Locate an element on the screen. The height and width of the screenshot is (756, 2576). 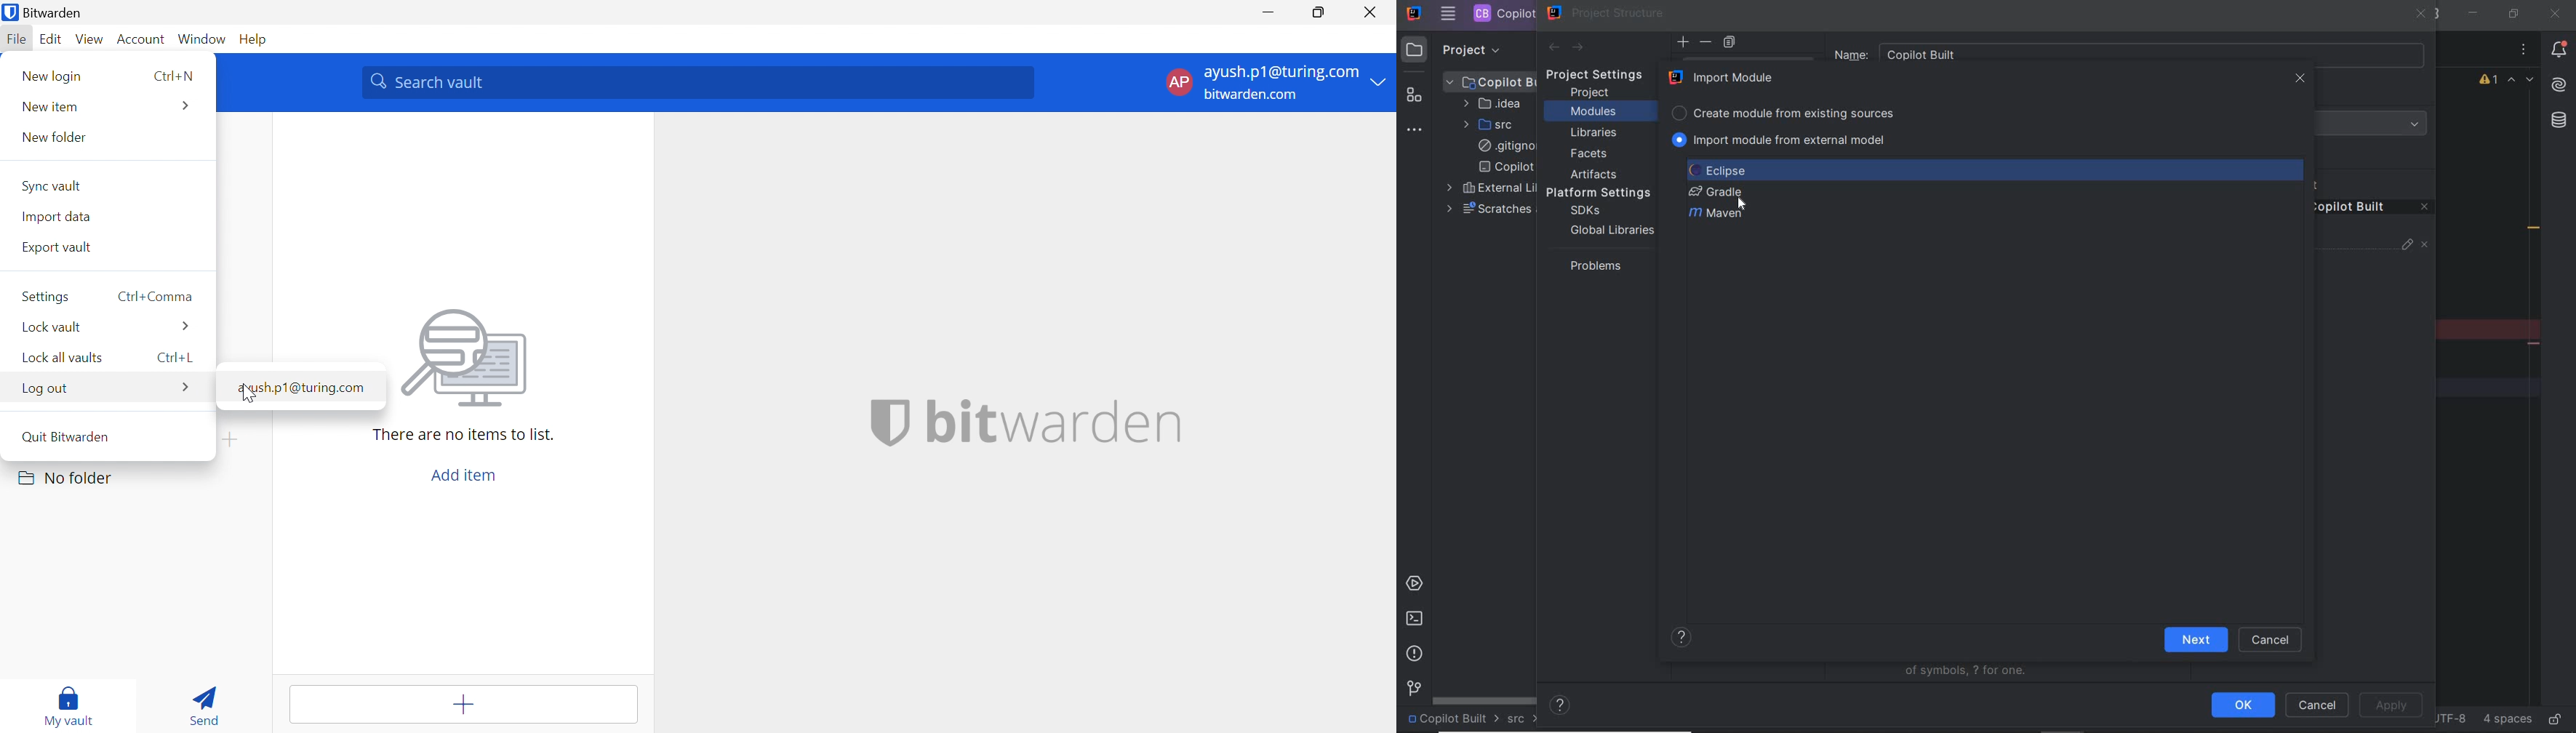
Search vault is located at coordinates (697, 83).